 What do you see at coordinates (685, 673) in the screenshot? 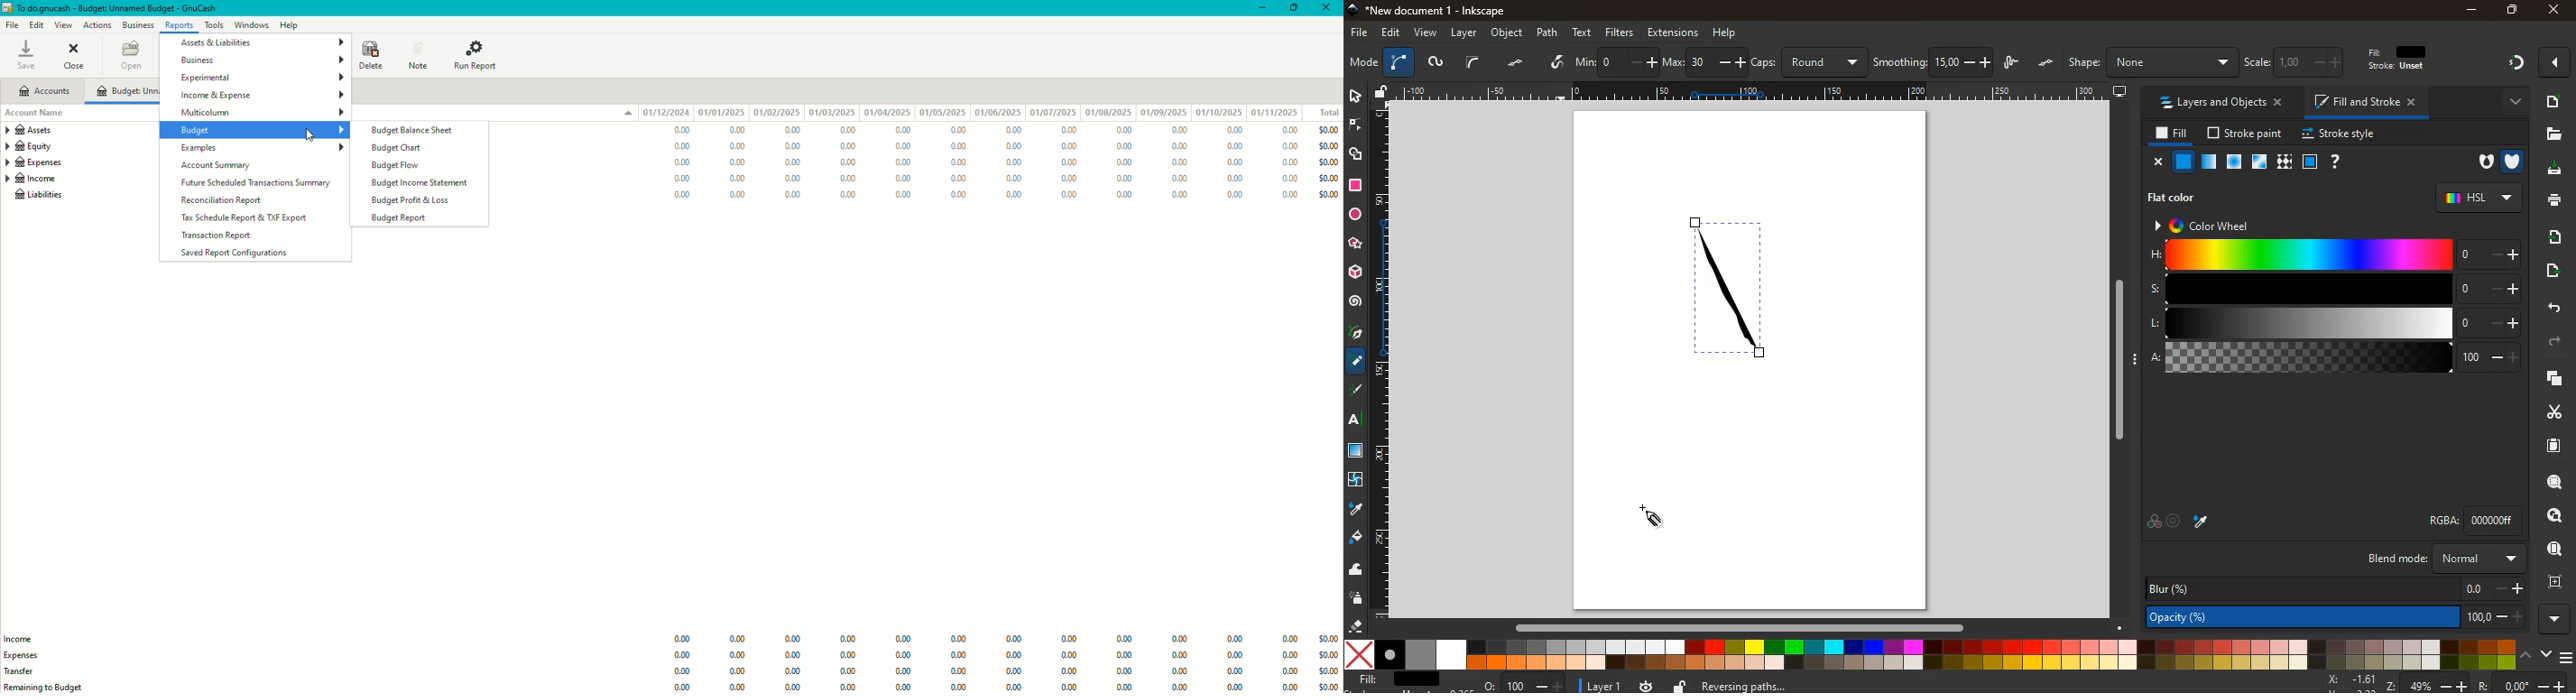
I see `0.00` at bounding box center [685, 673].